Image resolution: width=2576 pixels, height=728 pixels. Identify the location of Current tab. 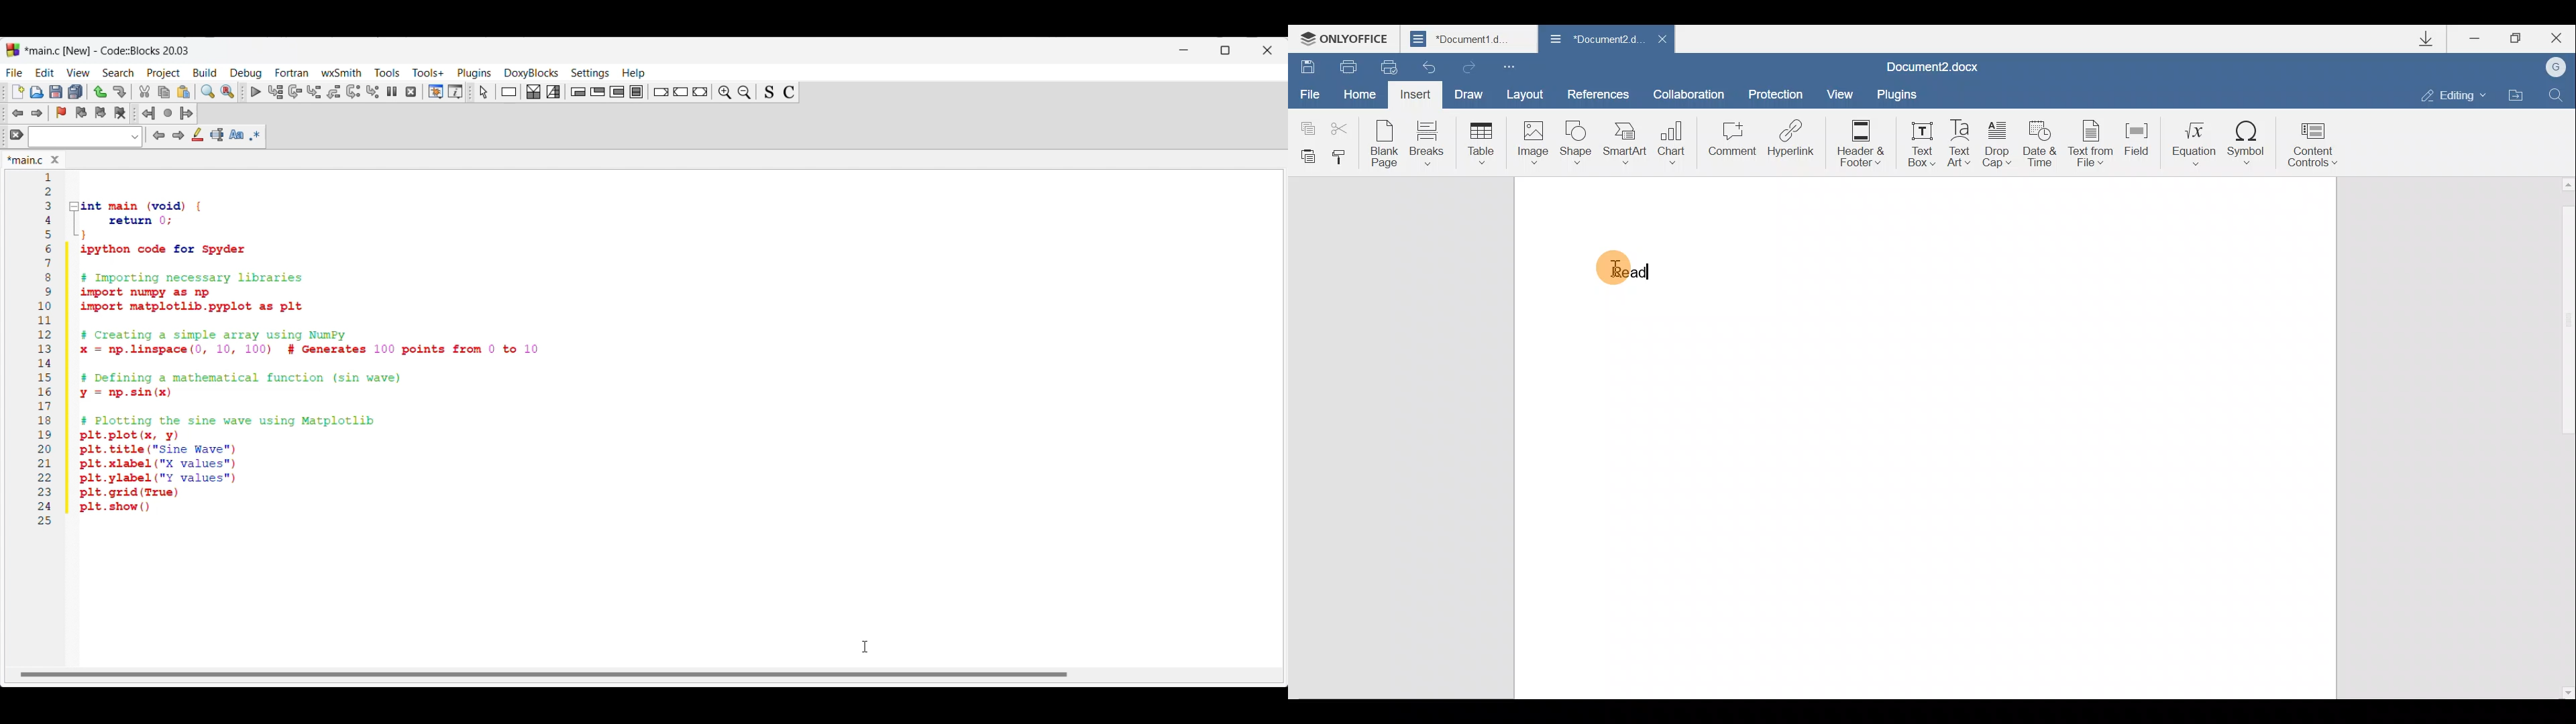
(25, 161).